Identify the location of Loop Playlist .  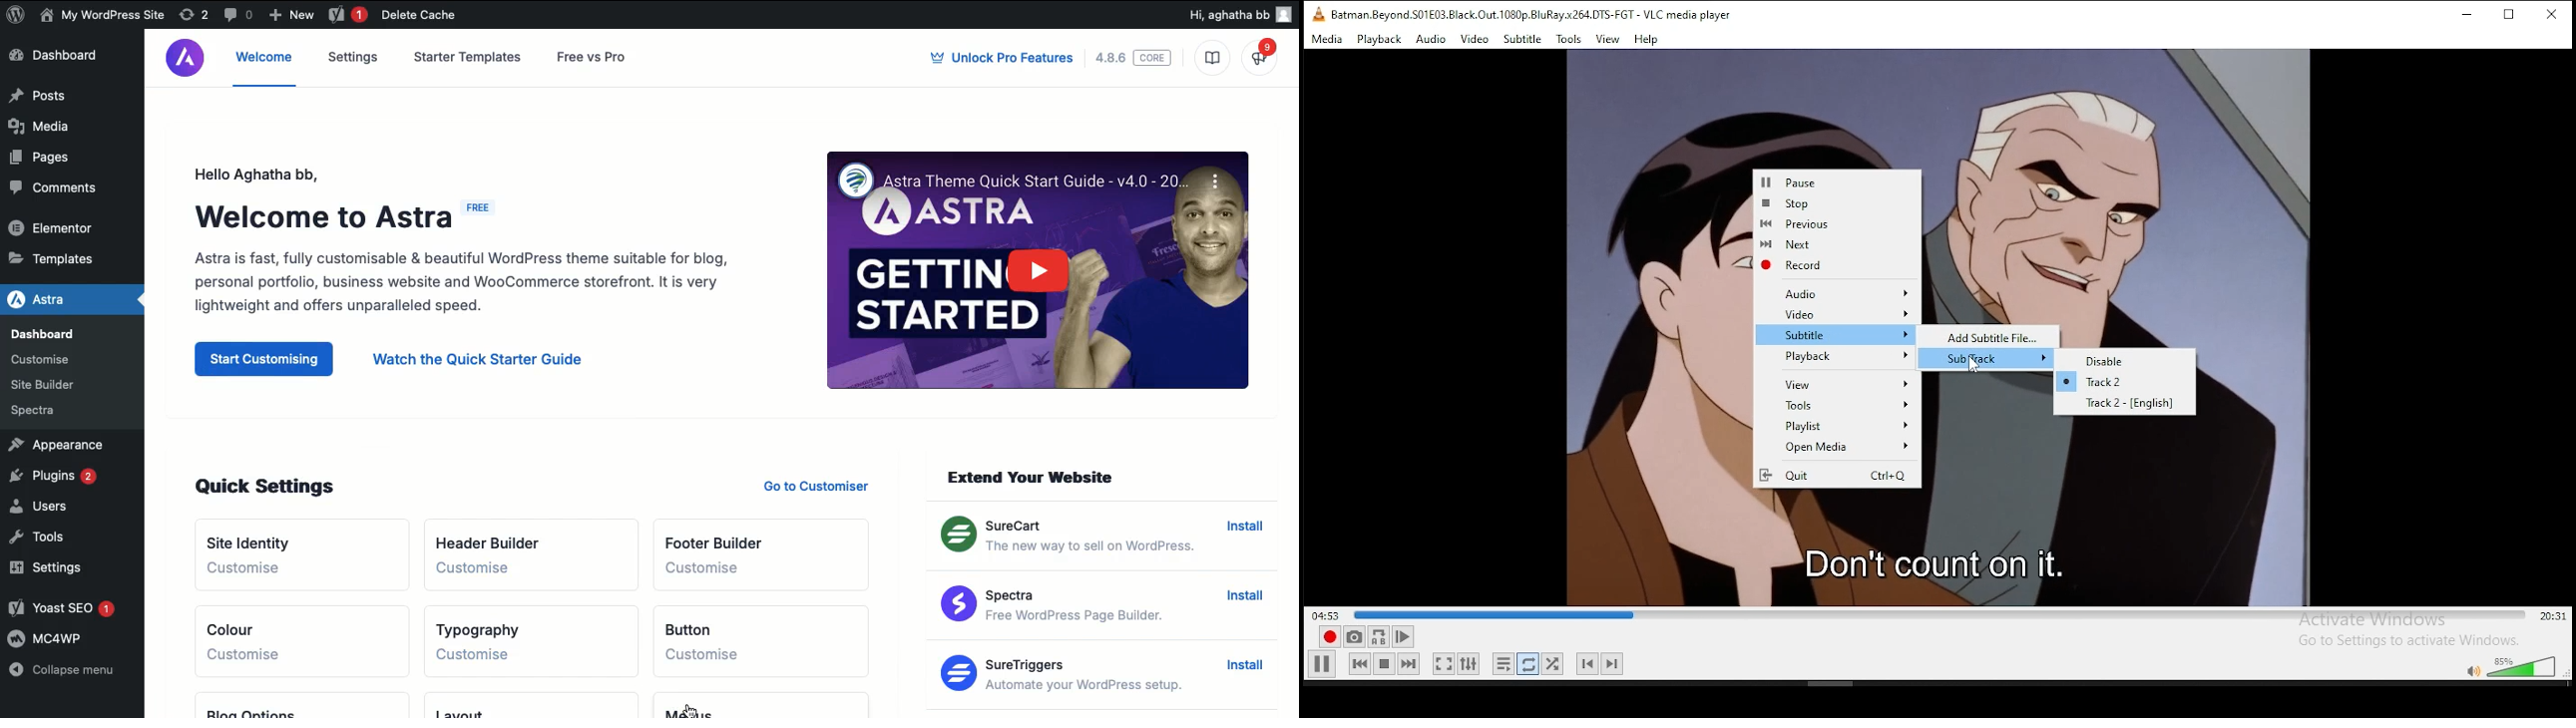
(1504, 666).